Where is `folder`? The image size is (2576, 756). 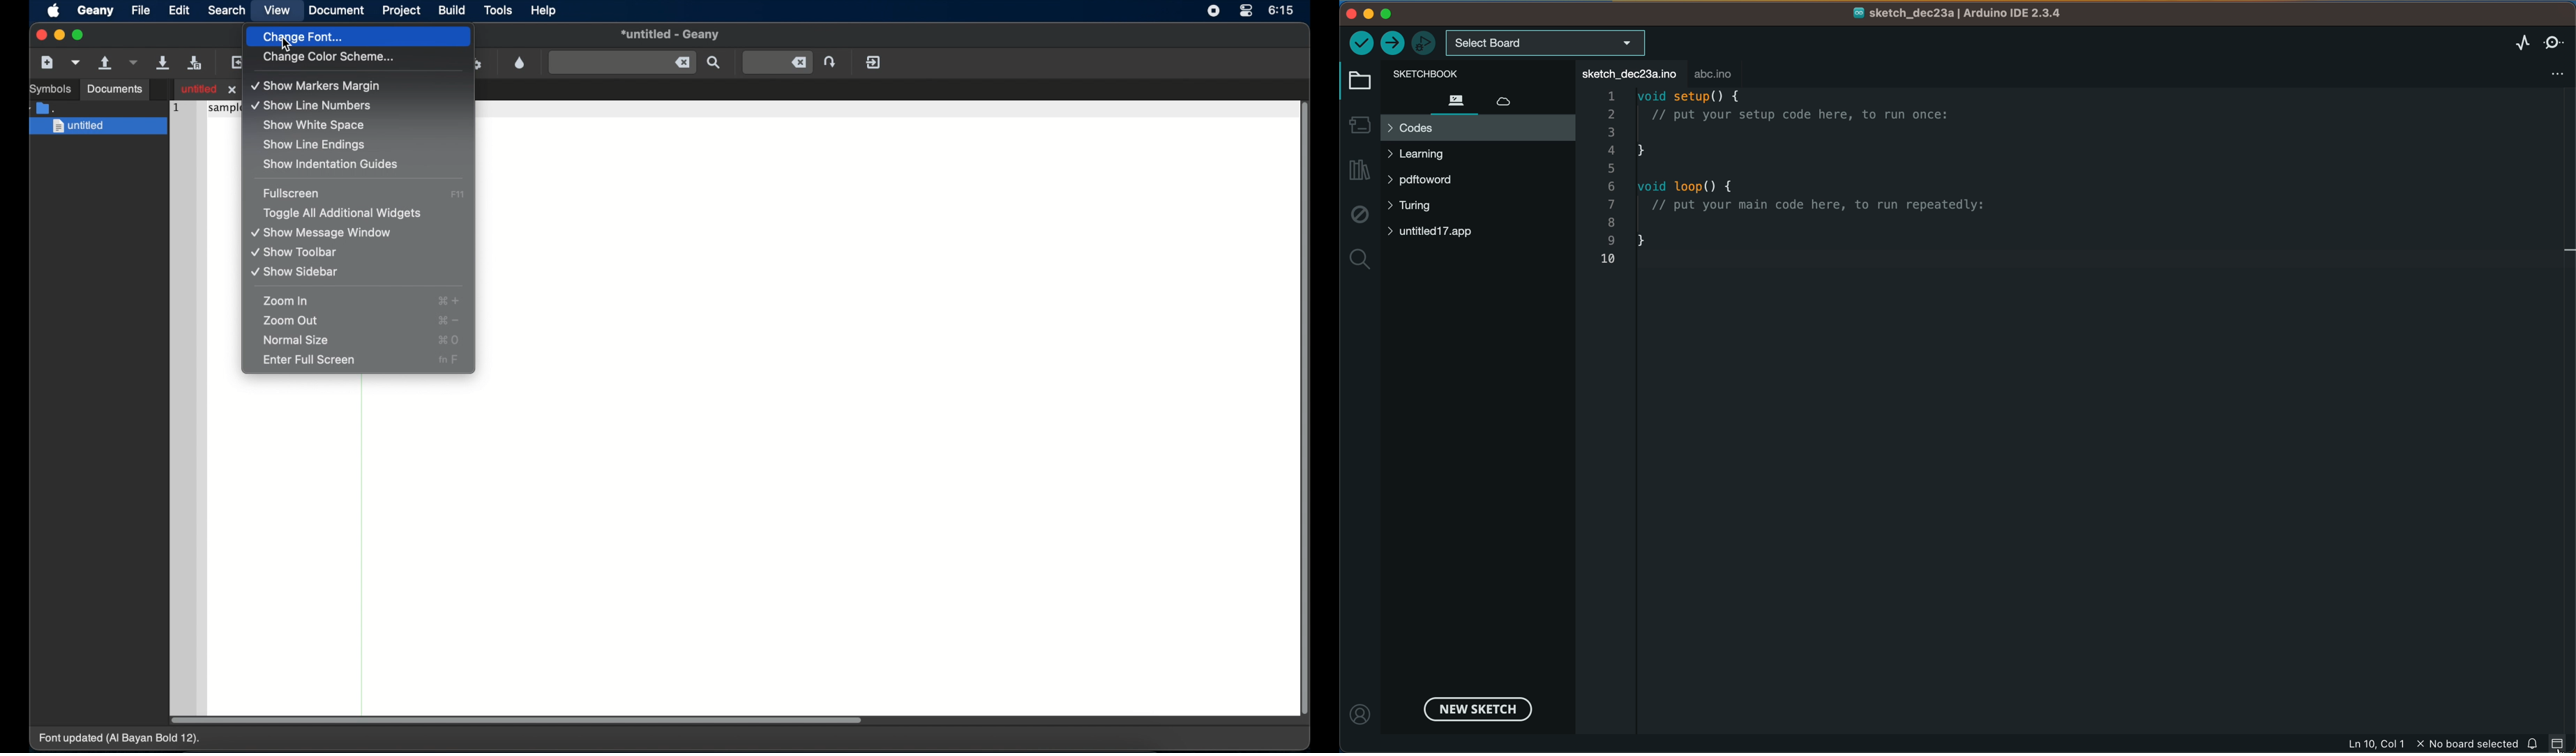 folder is located at coordinates (1357, 79).